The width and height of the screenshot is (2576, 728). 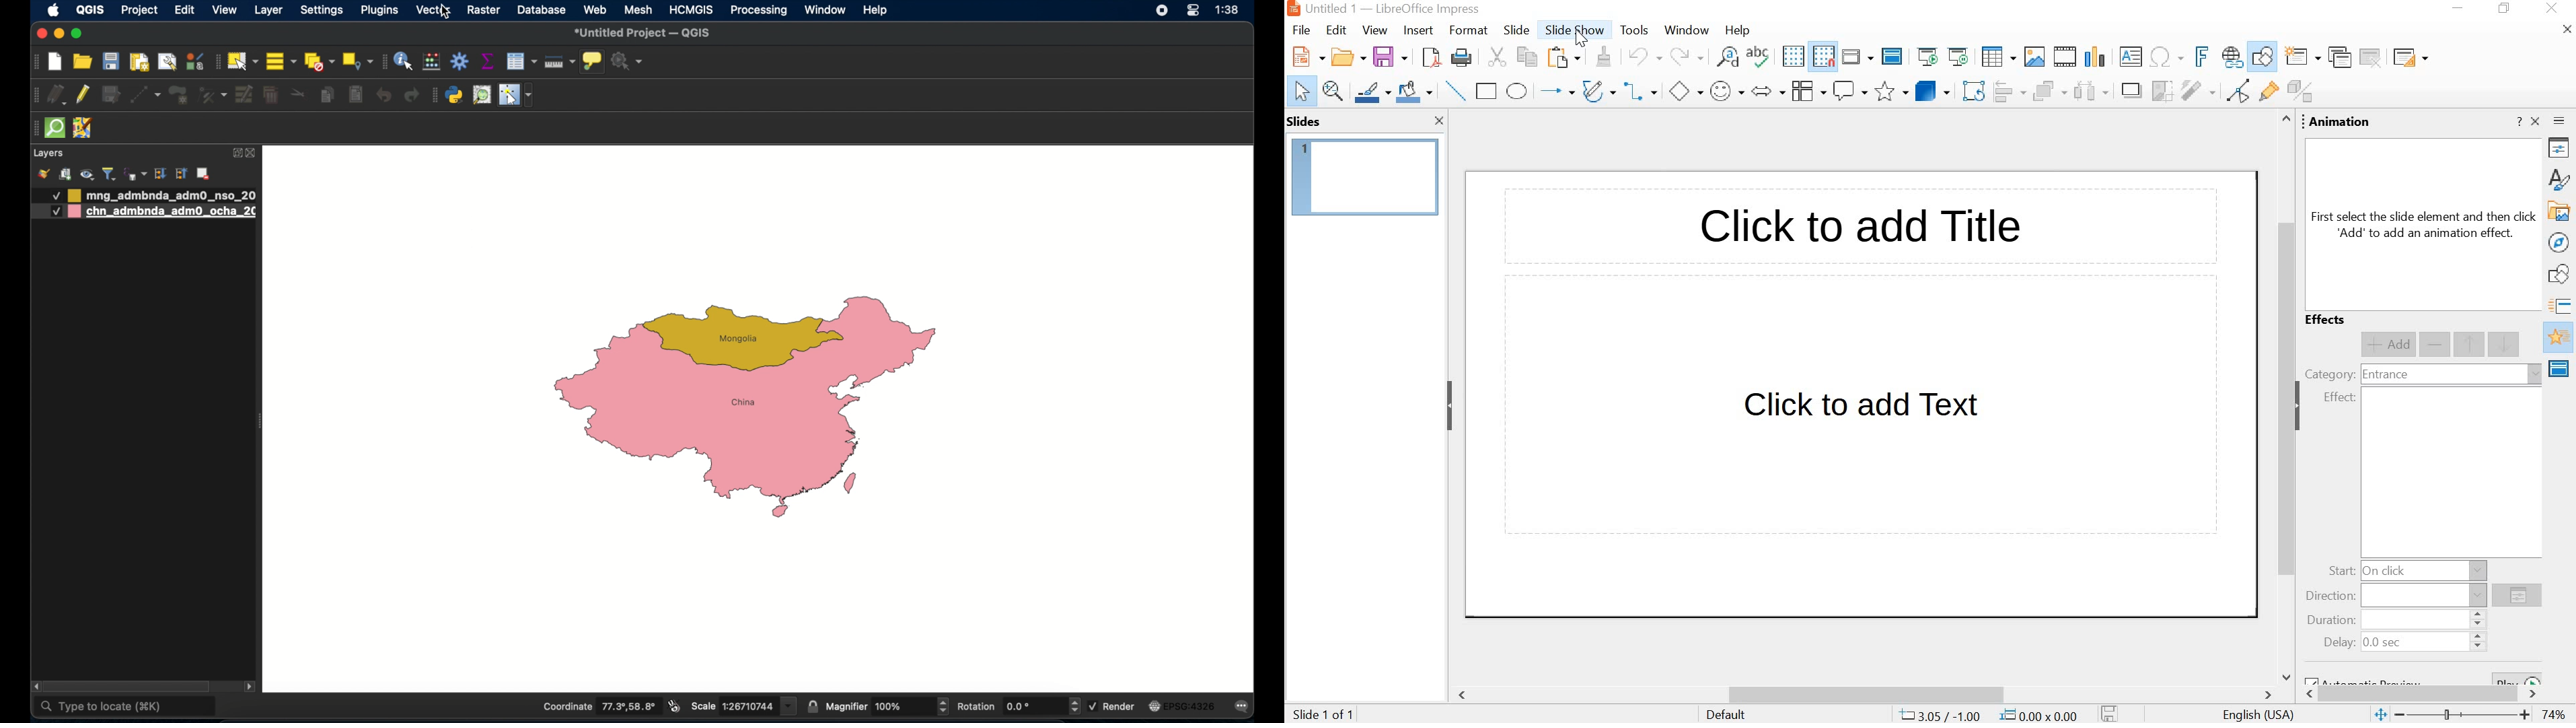 I want to click on move up, so click(x=2470, y=345).